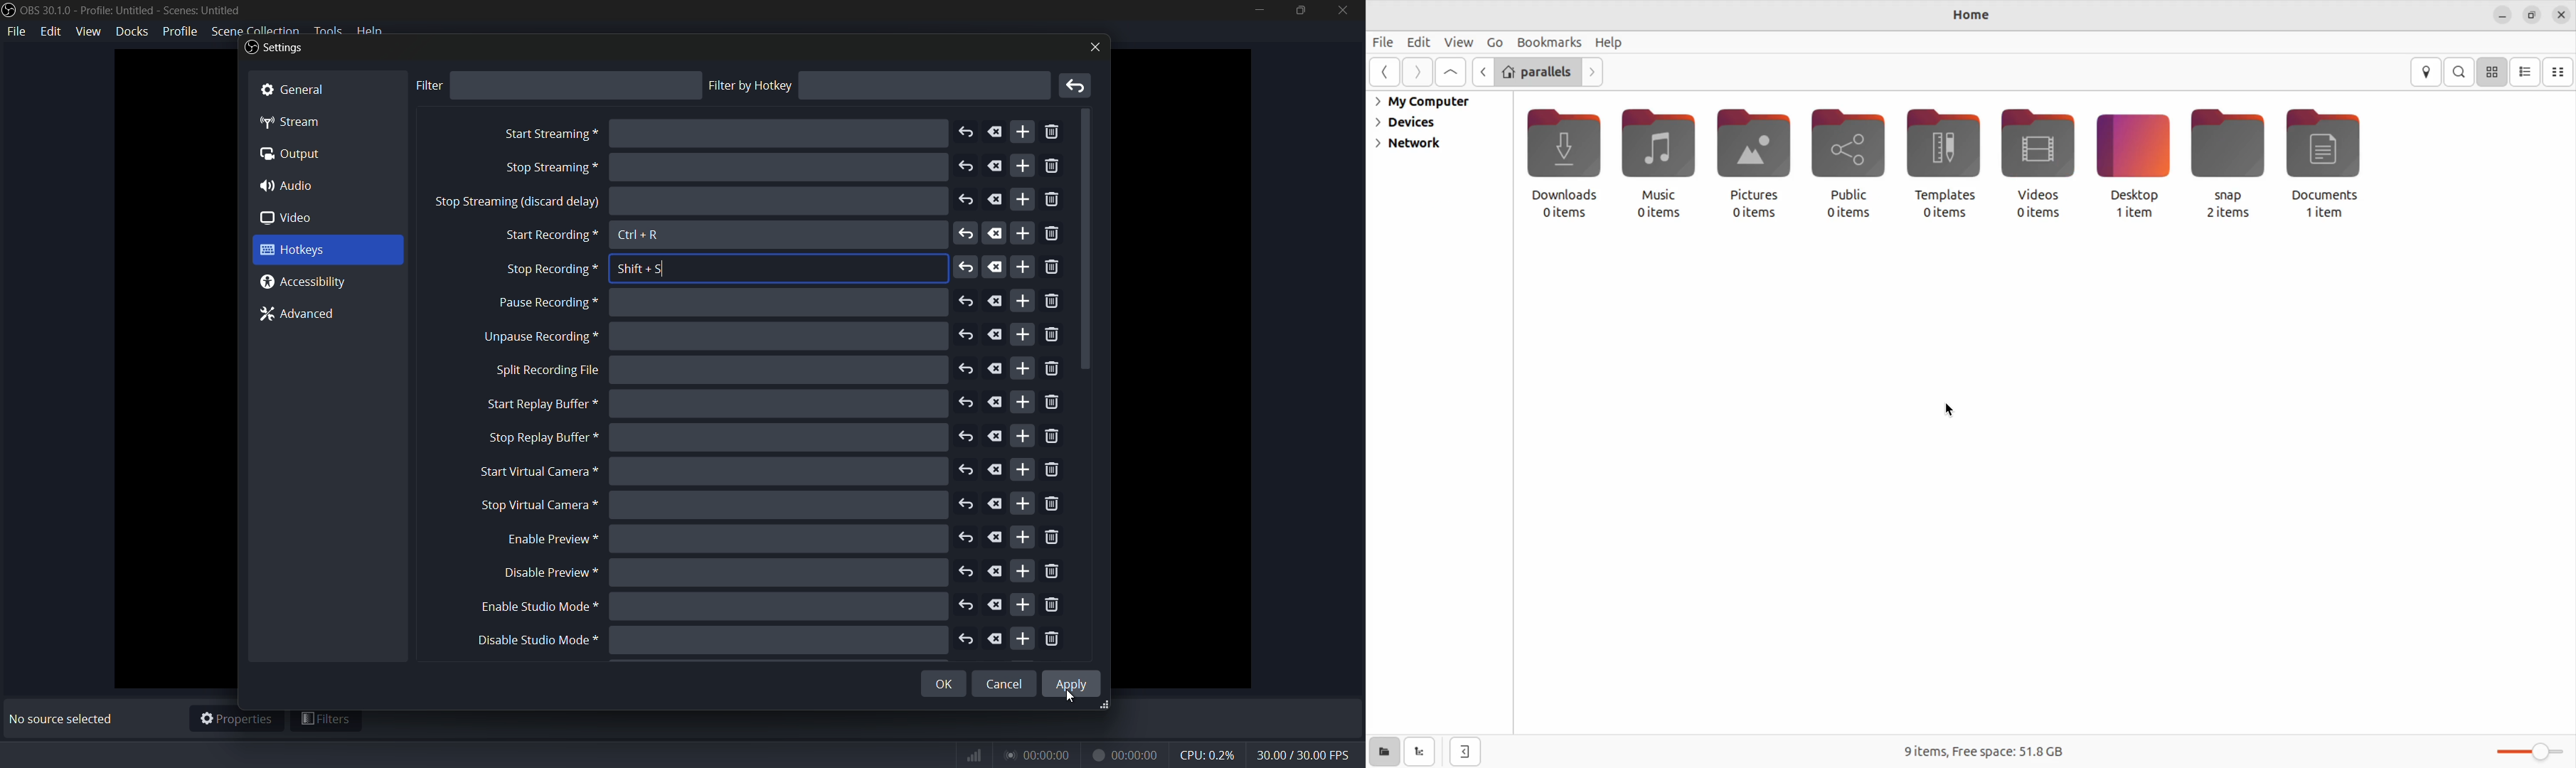  I want to click on add more, so click(1022, 334).